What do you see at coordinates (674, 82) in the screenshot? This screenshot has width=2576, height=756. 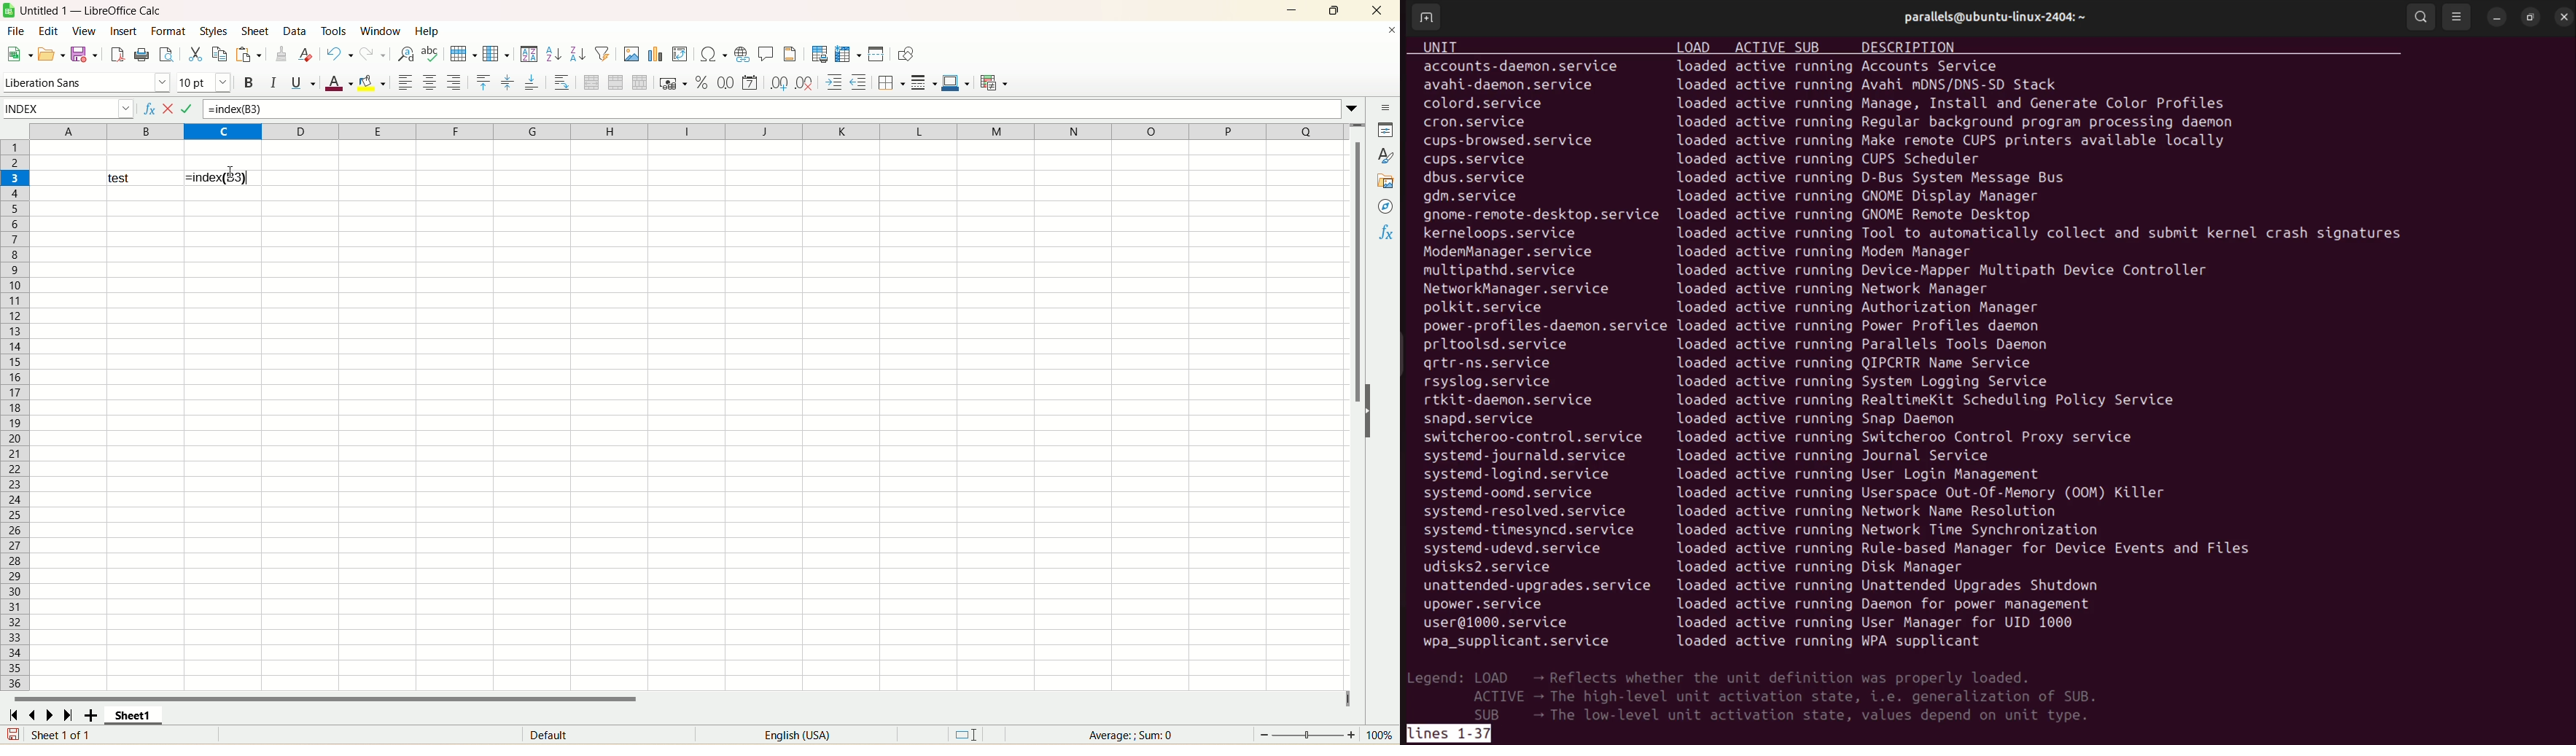 I see `format as currency` at bounding box center [674, 82].